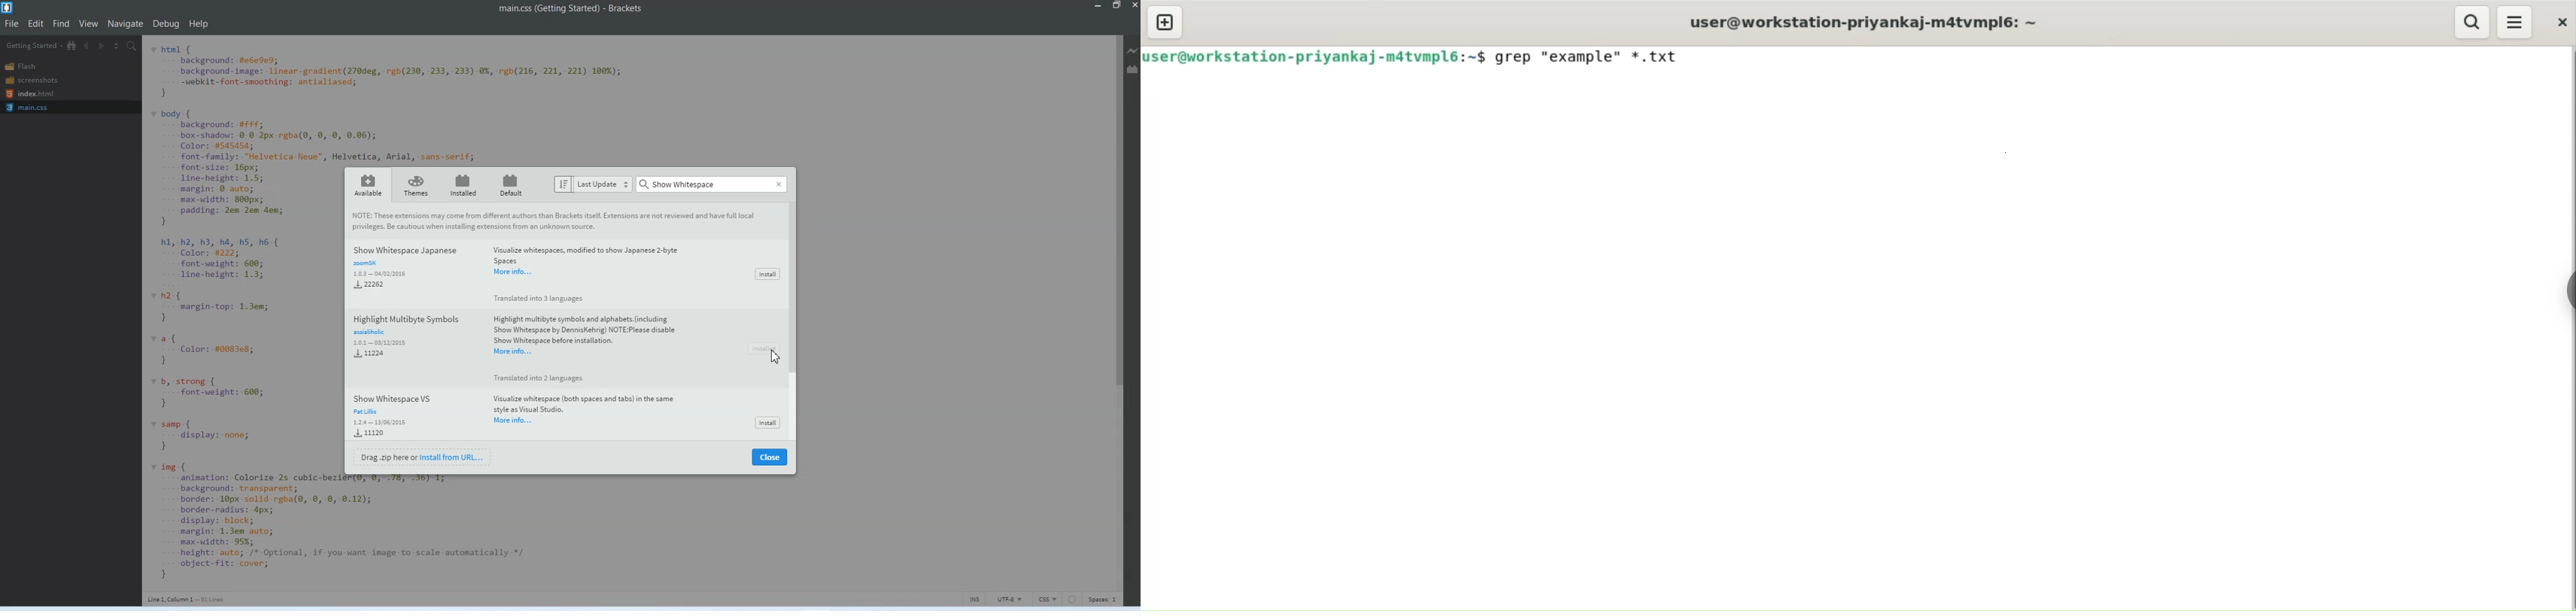  I want to click on Show in file Tree, so click(72, 46).